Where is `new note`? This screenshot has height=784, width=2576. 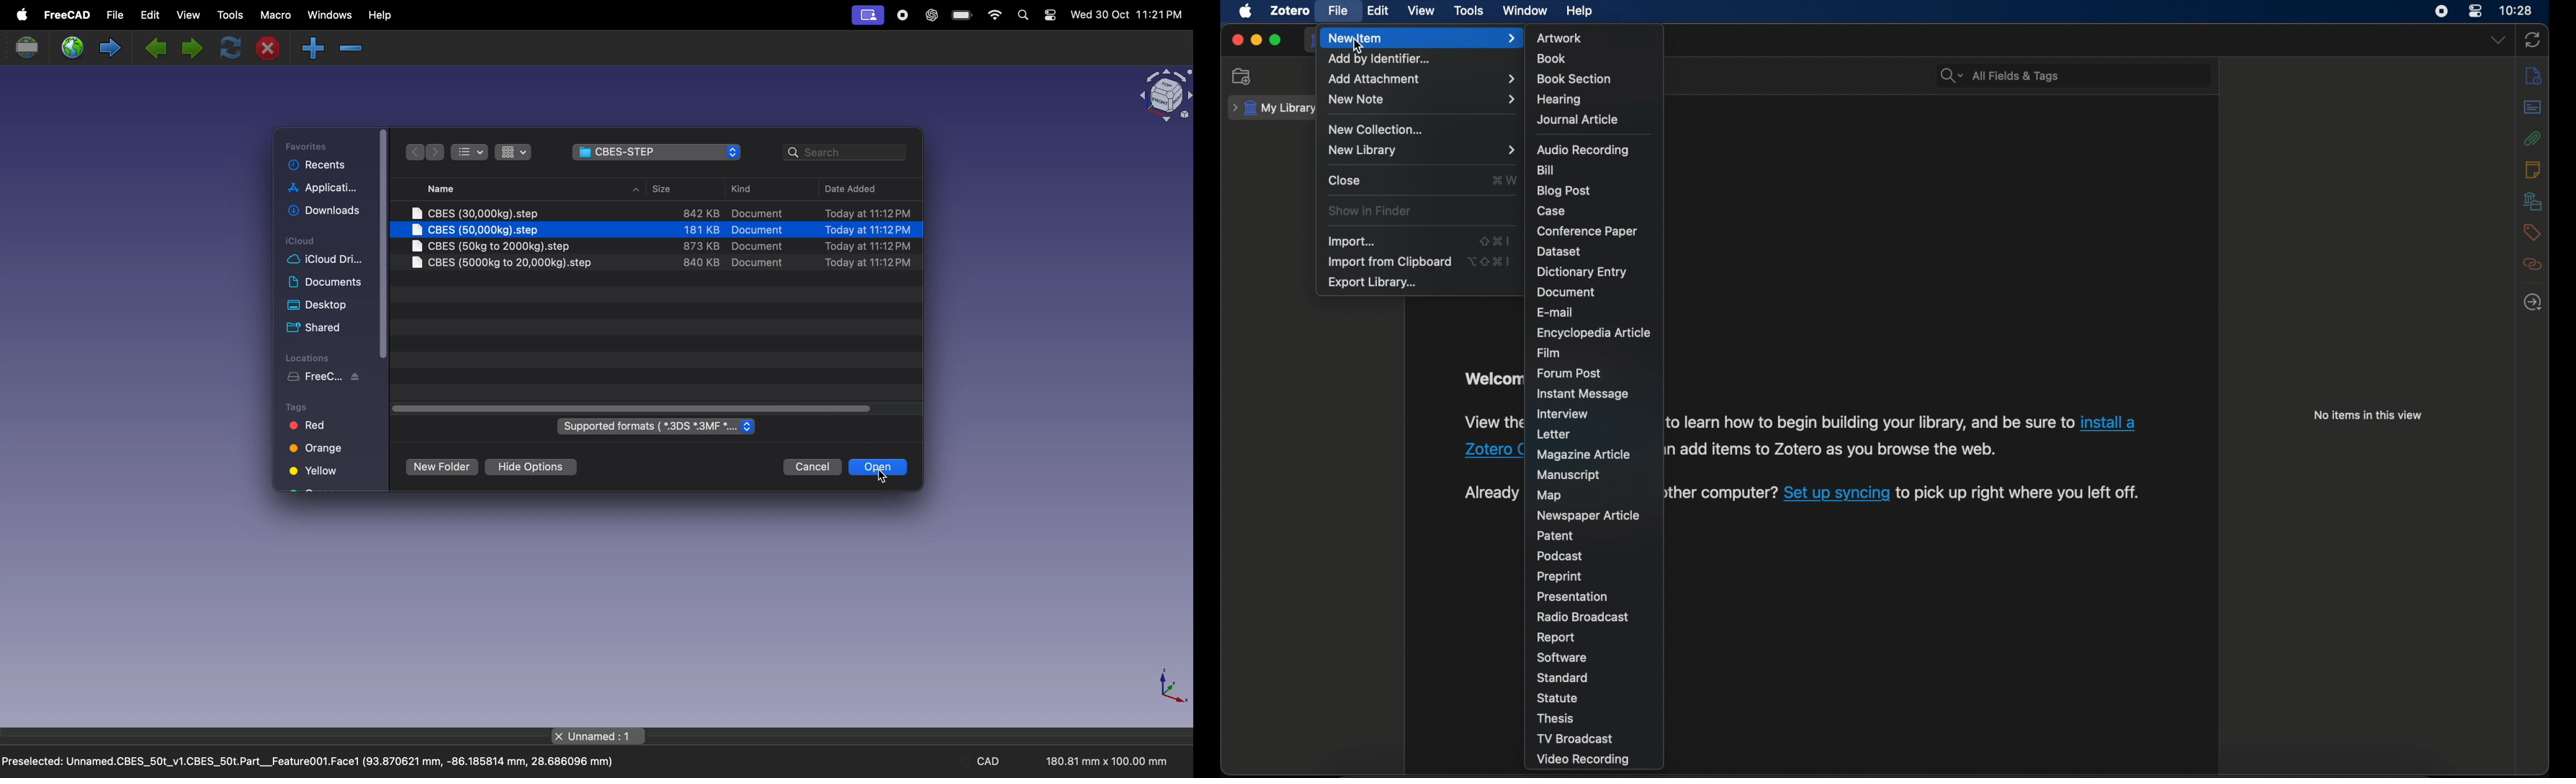 new note is located at coordinates (1422, 99).